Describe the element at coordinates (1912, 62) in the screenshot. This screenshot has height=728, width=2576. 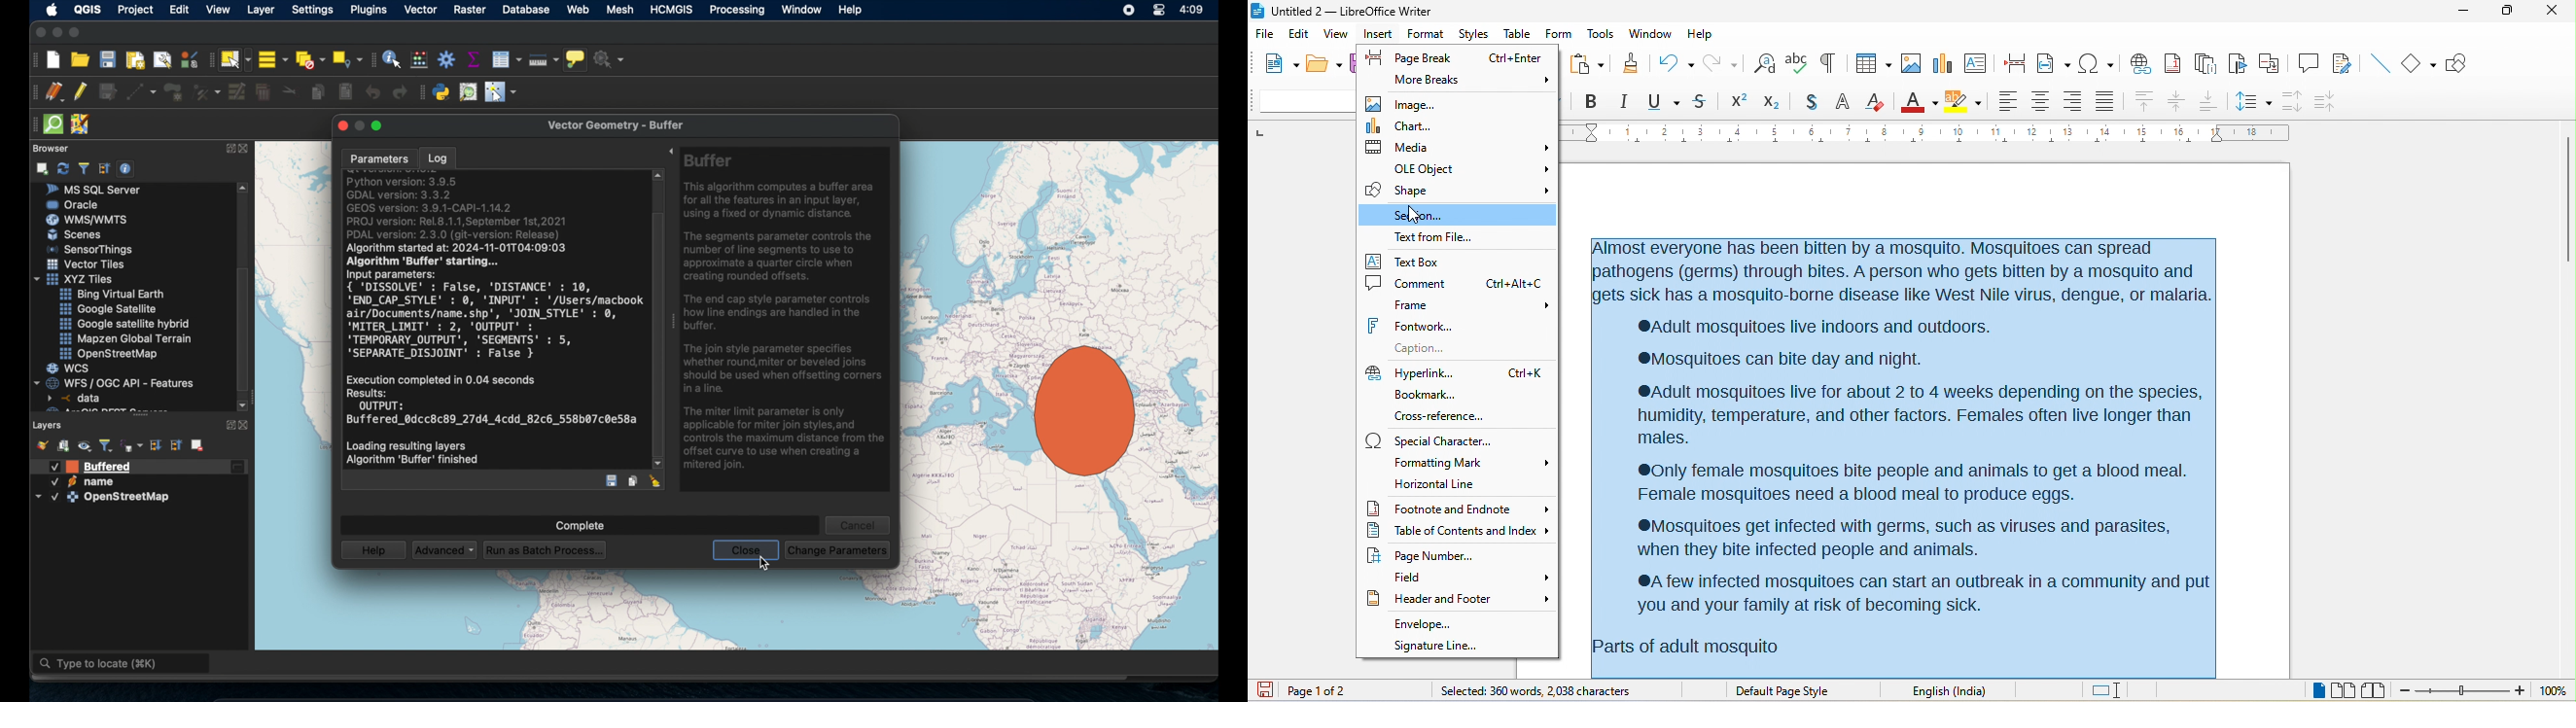
I see `image` at that location.